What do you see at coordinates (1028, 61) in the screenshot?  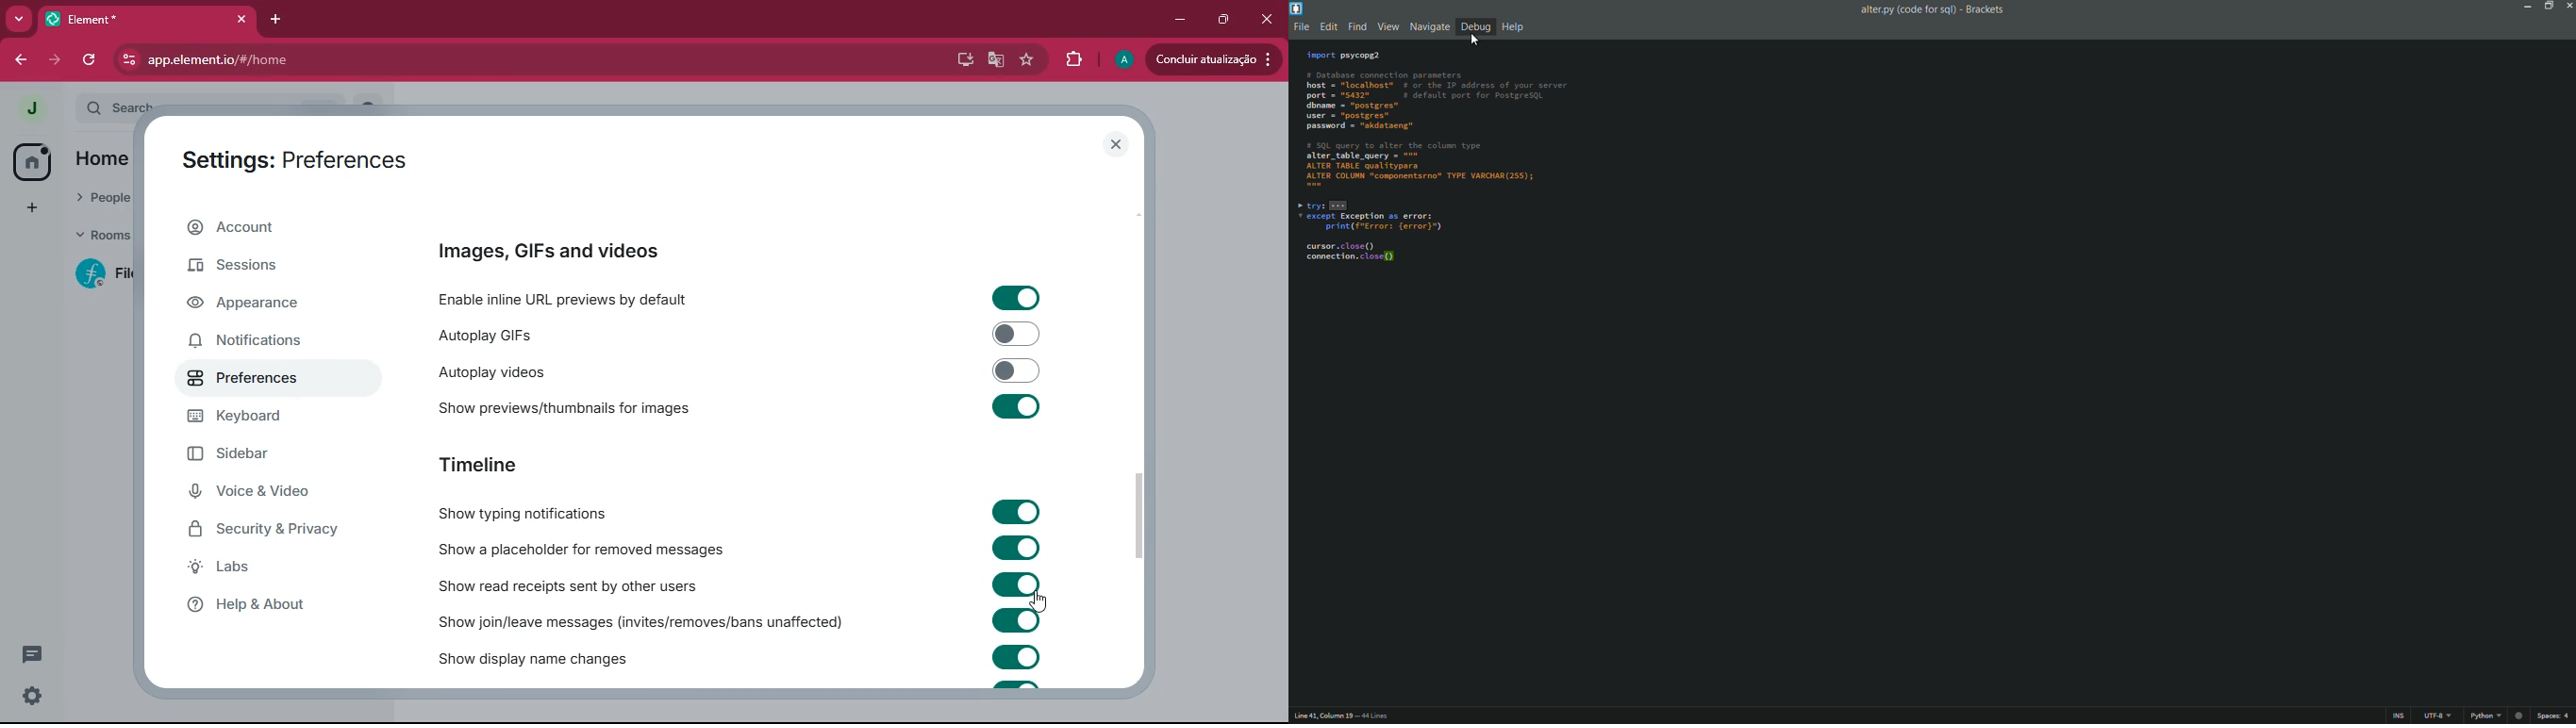 I see `favourite` at bounding box center [1028, 61].